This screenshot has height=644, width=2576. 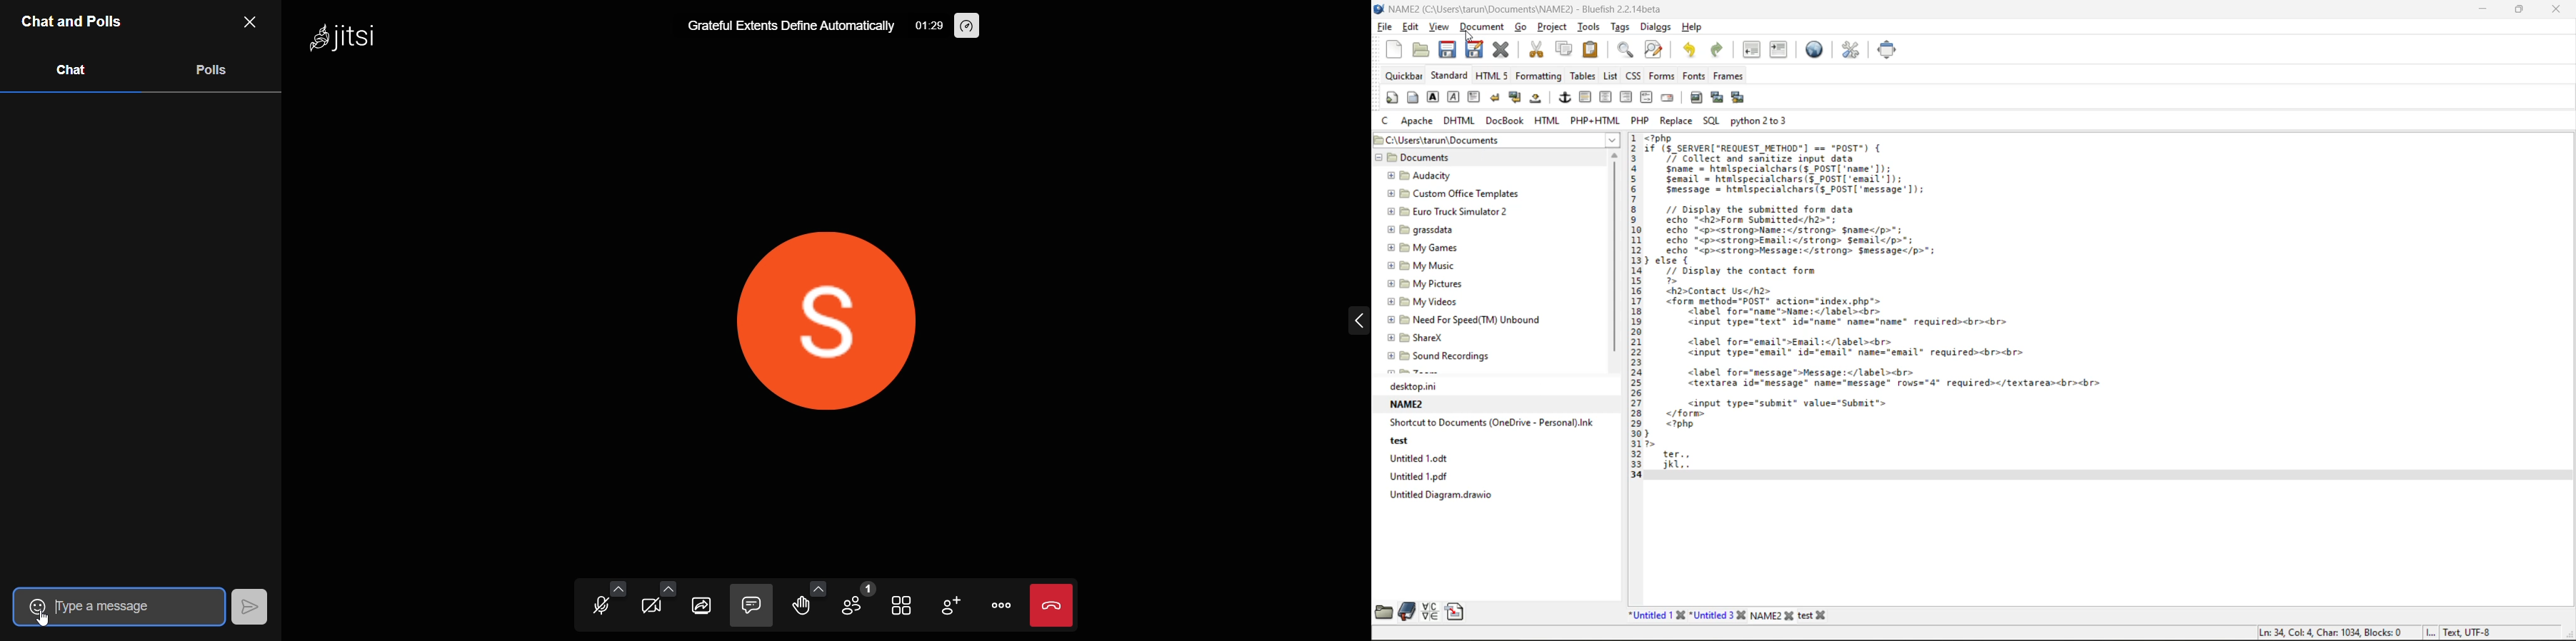 What do you see at coordinates (2518, 11) in the screenshot?
I see `maximize` at bounding box center [2518, 11].